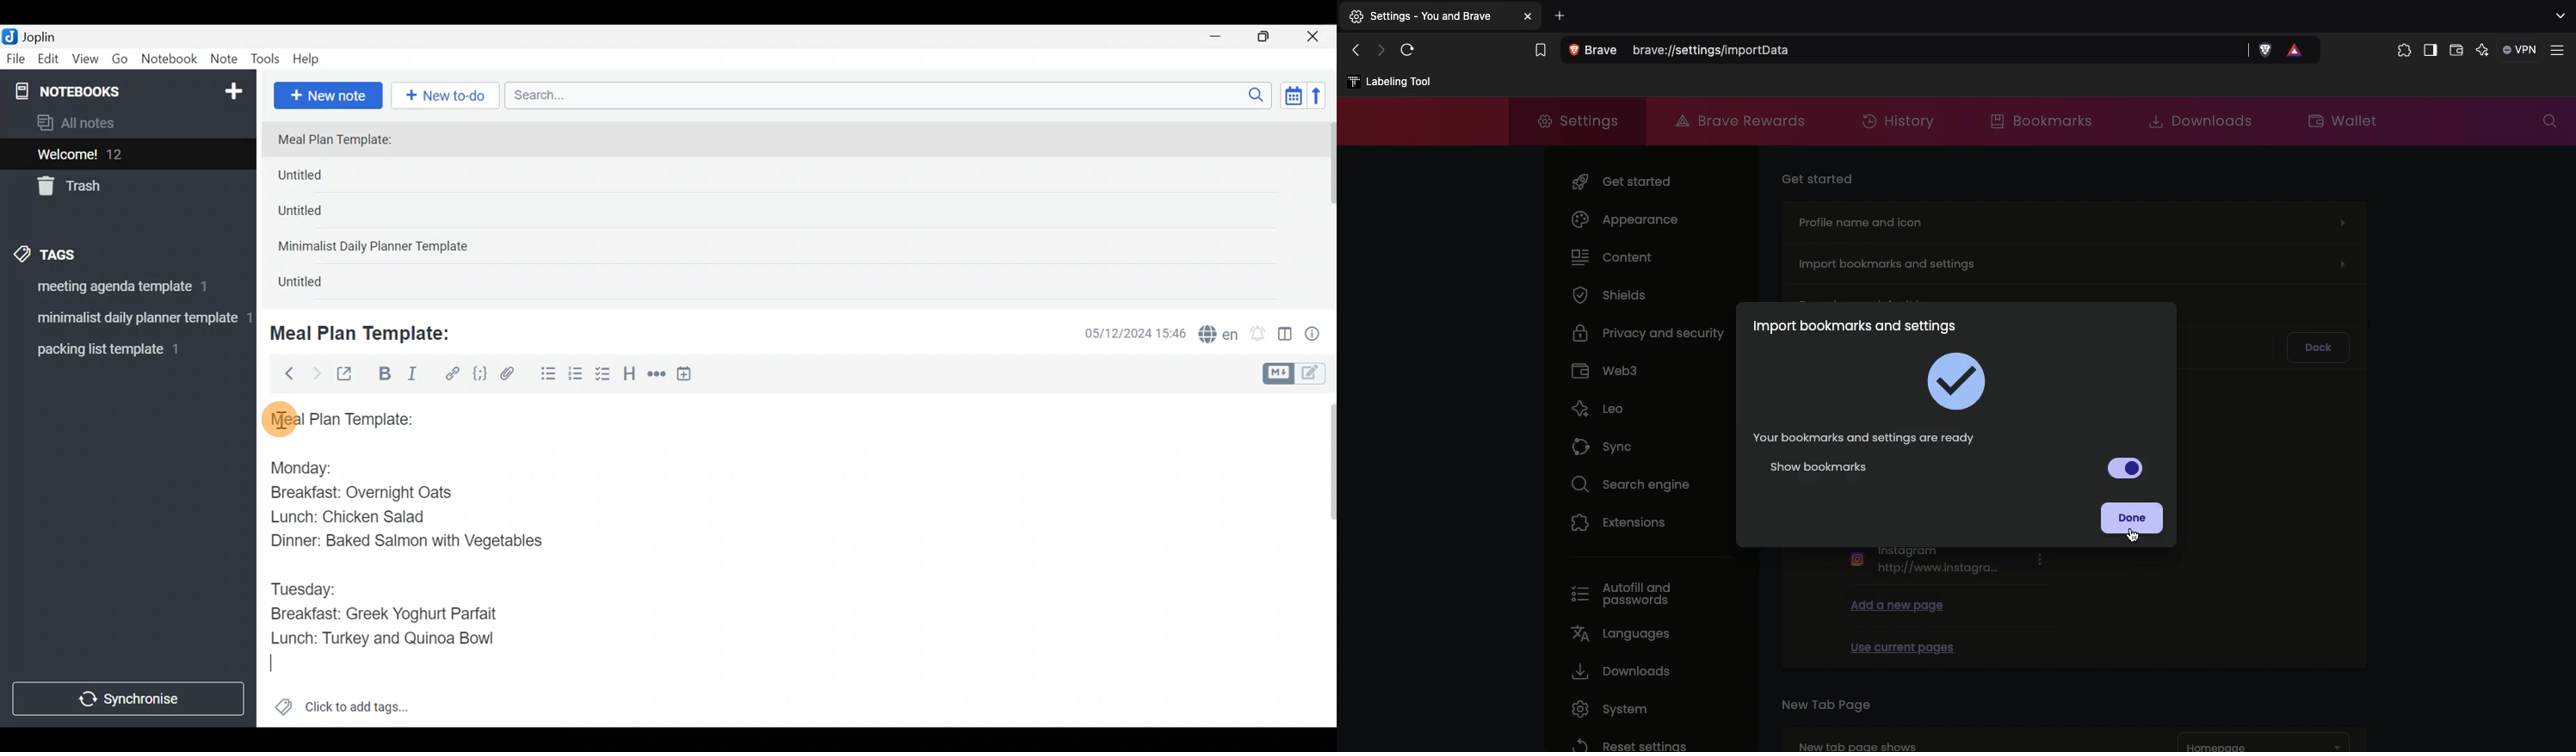 This screenshot has height=756, width=2576. I want to click on Lunch: Chicken Salad, so click(346, 517).